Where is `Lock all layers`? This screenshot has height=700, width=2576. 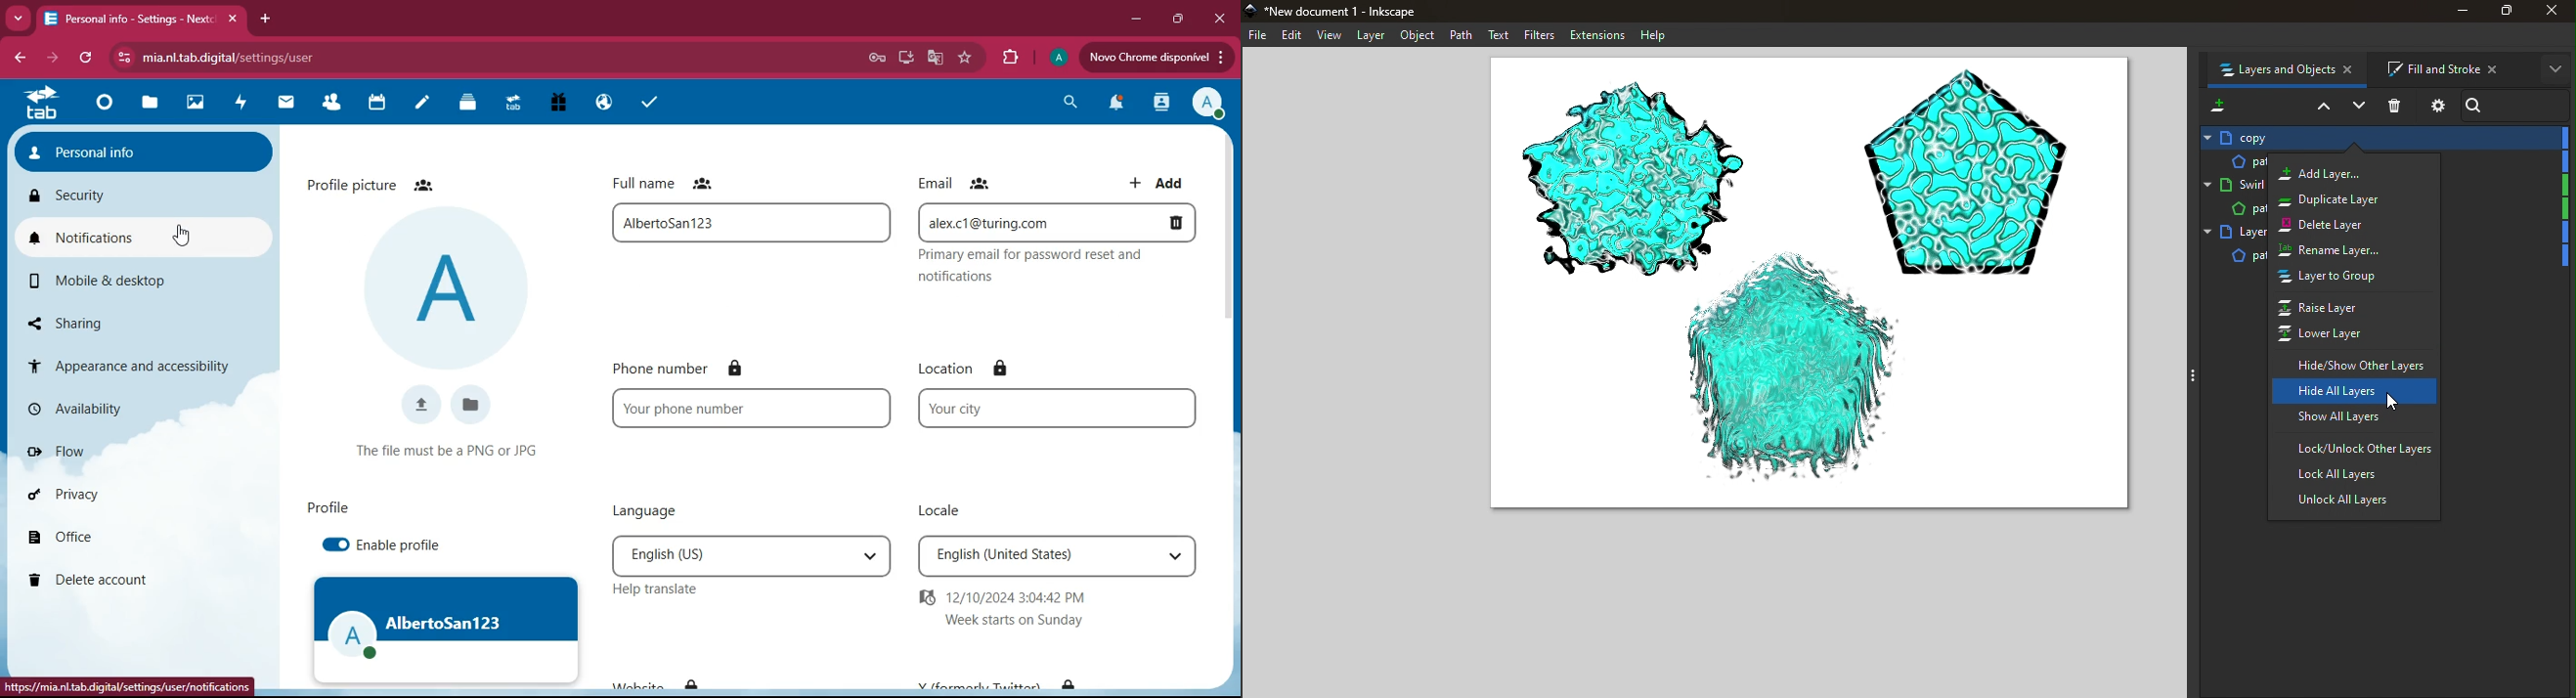
Lock all layers is located at coordinates (2356, 475).